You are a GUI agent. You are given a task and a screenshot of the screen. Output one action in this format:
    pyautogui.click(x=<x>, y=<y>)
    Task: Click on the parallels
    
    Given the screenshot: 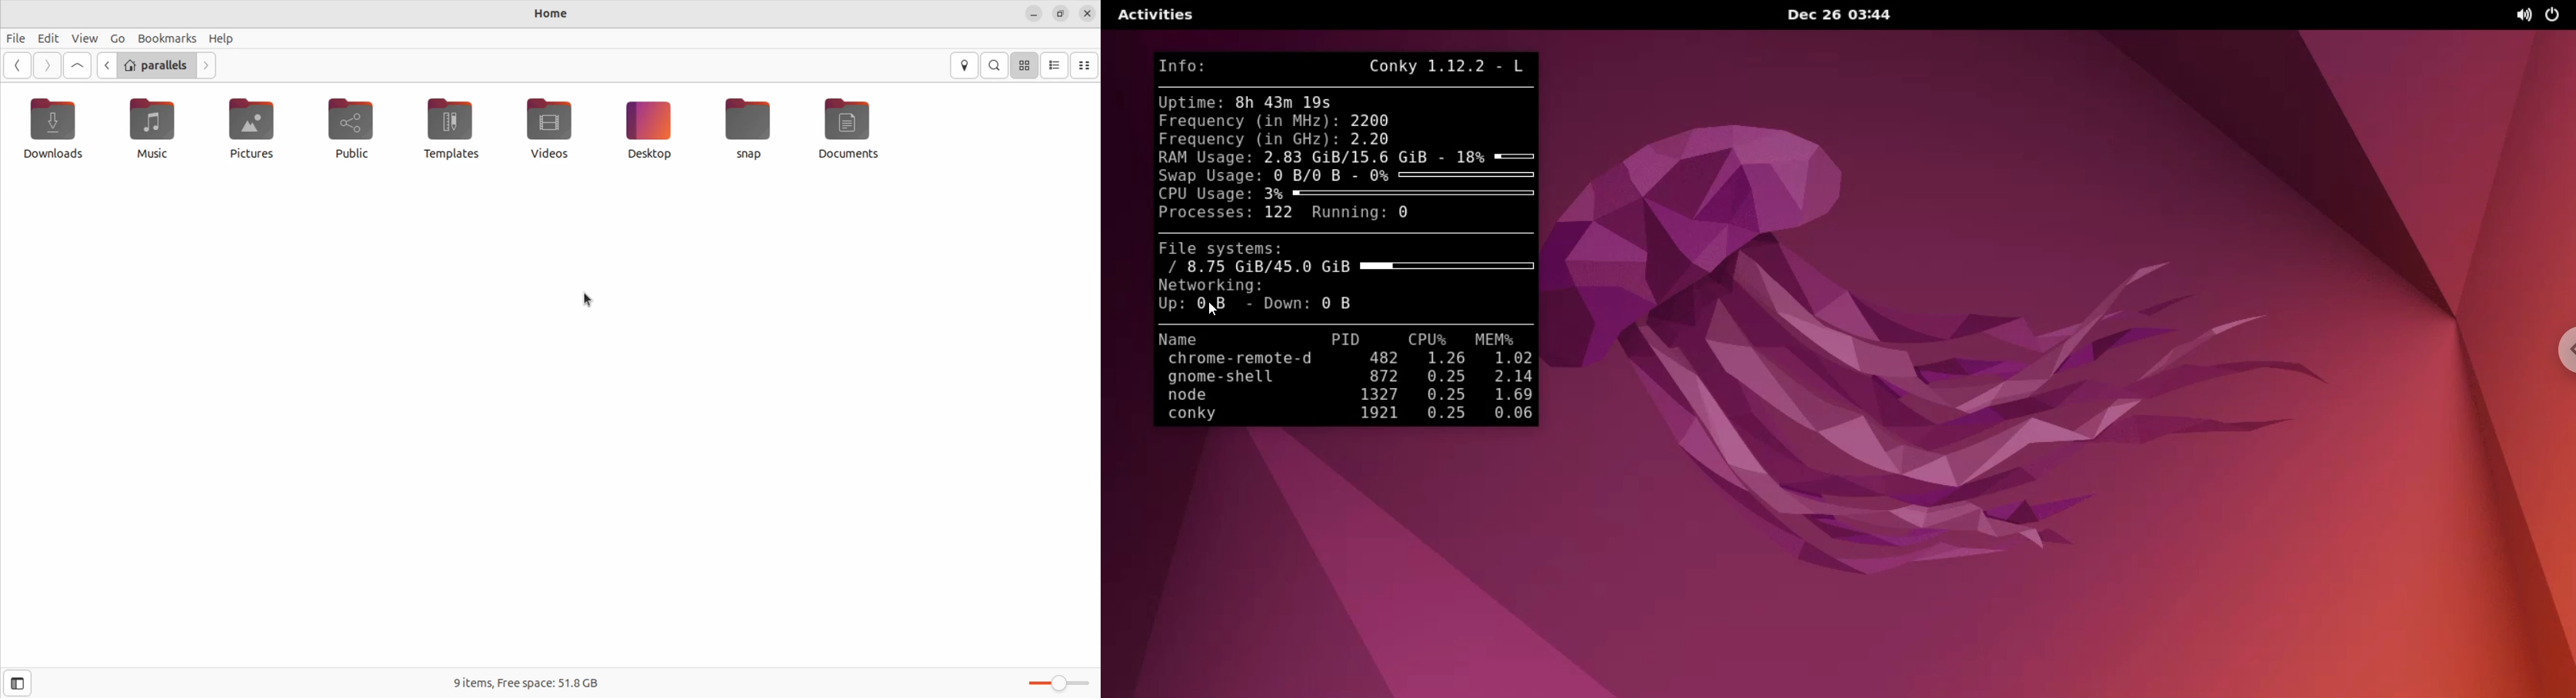 What is the action you would take?
    pyautogui.click(x=155, y=64)
    